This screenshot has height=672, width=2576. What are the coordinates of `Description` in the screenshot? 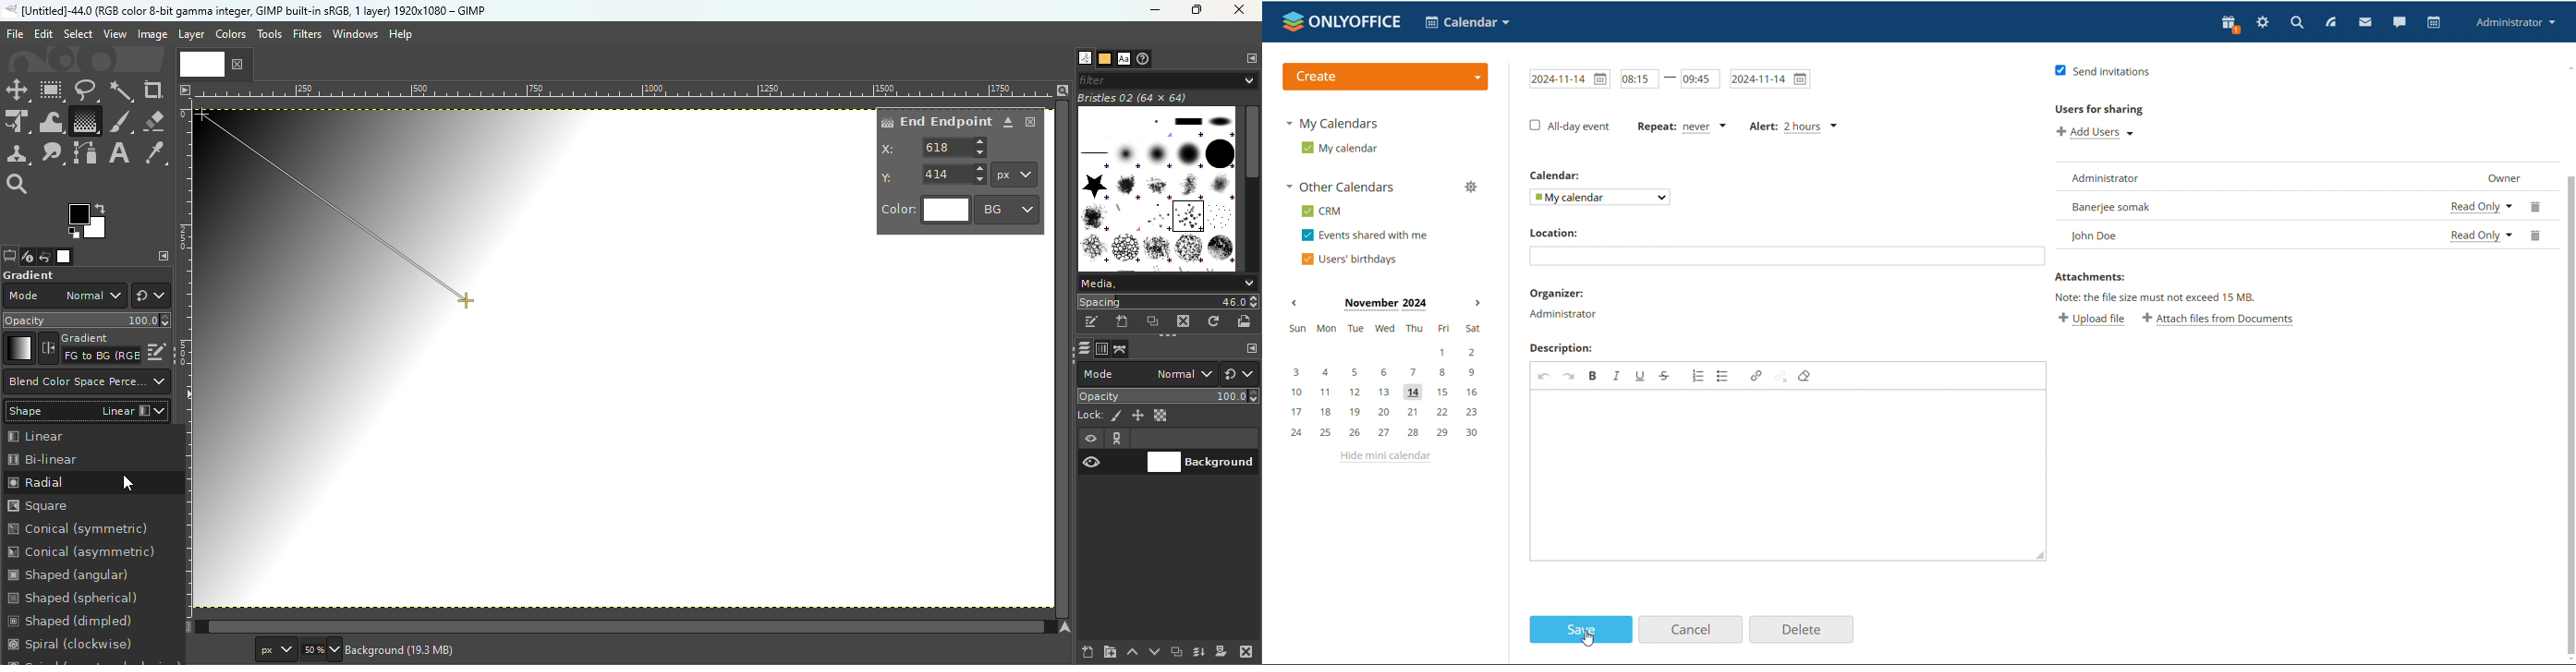 It's located at (1561, 348).